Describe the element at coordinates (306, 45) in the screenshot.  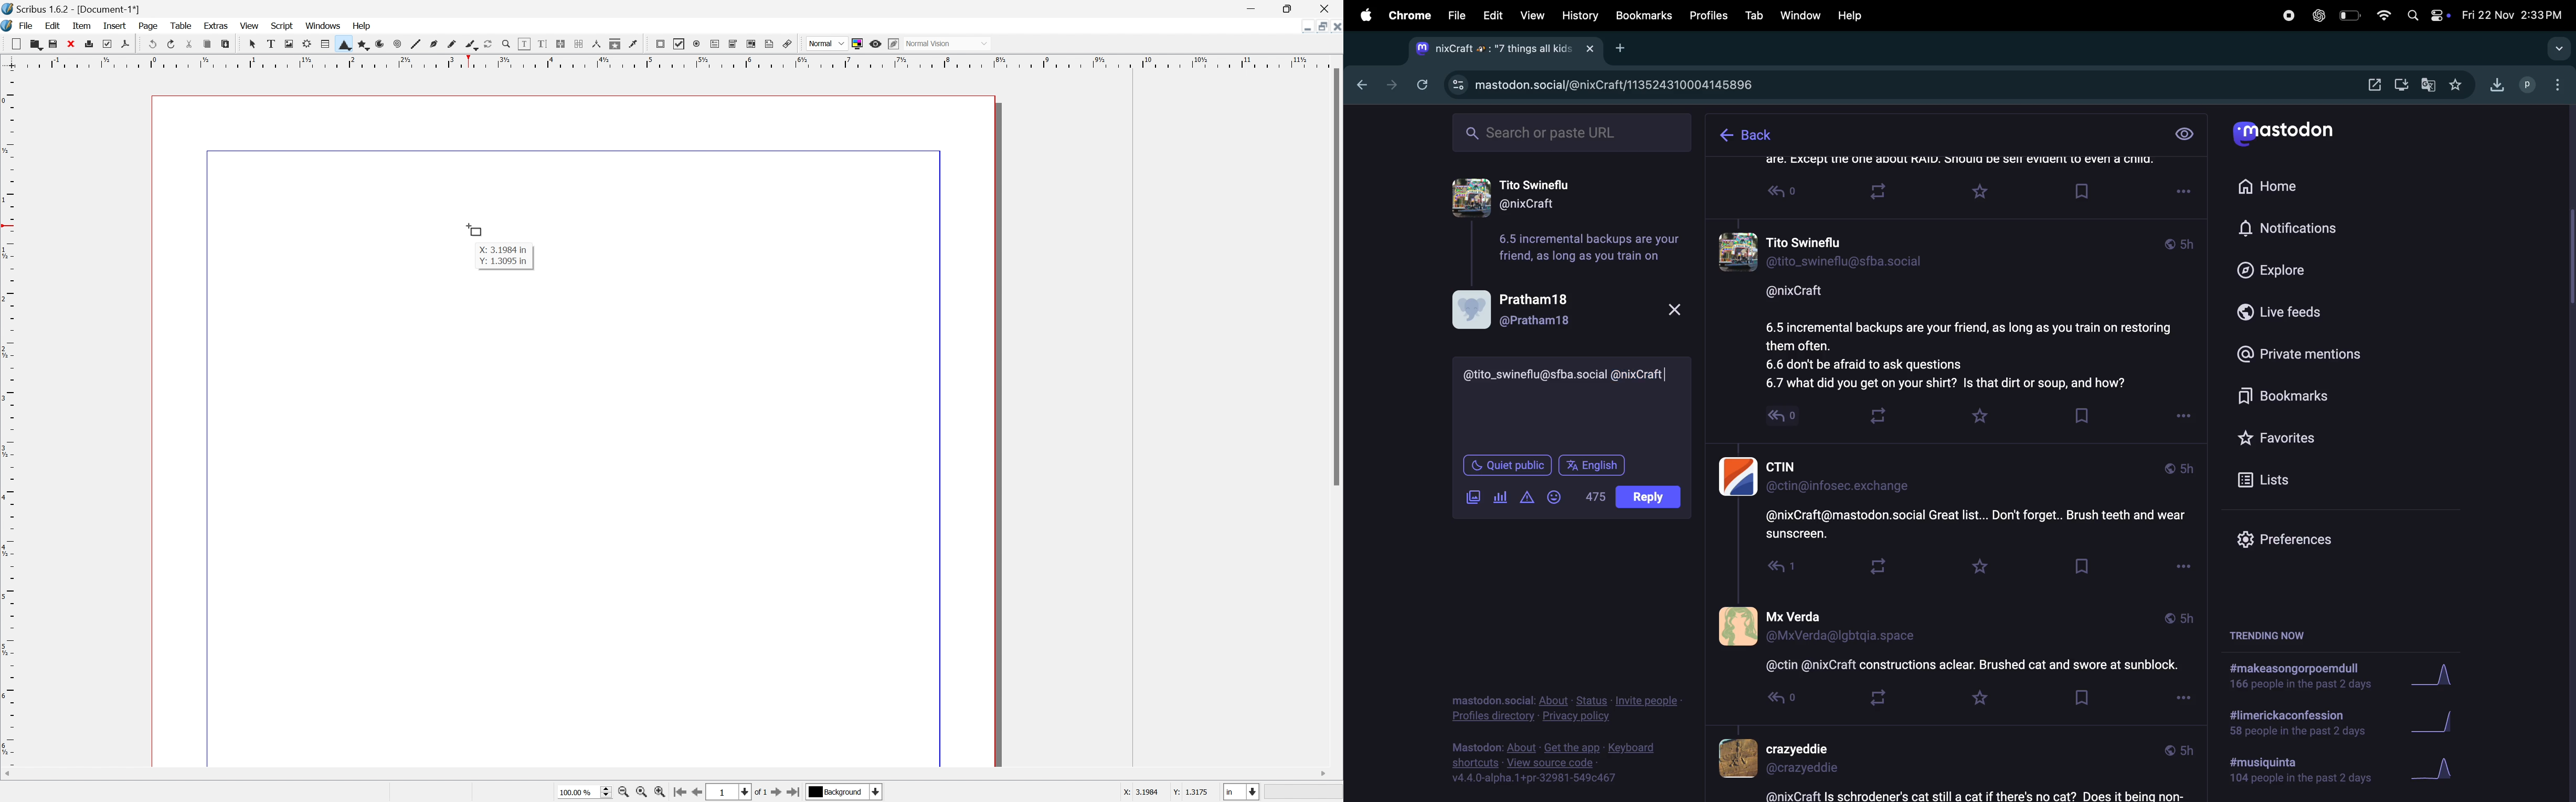
I see `Render frame` at that location.